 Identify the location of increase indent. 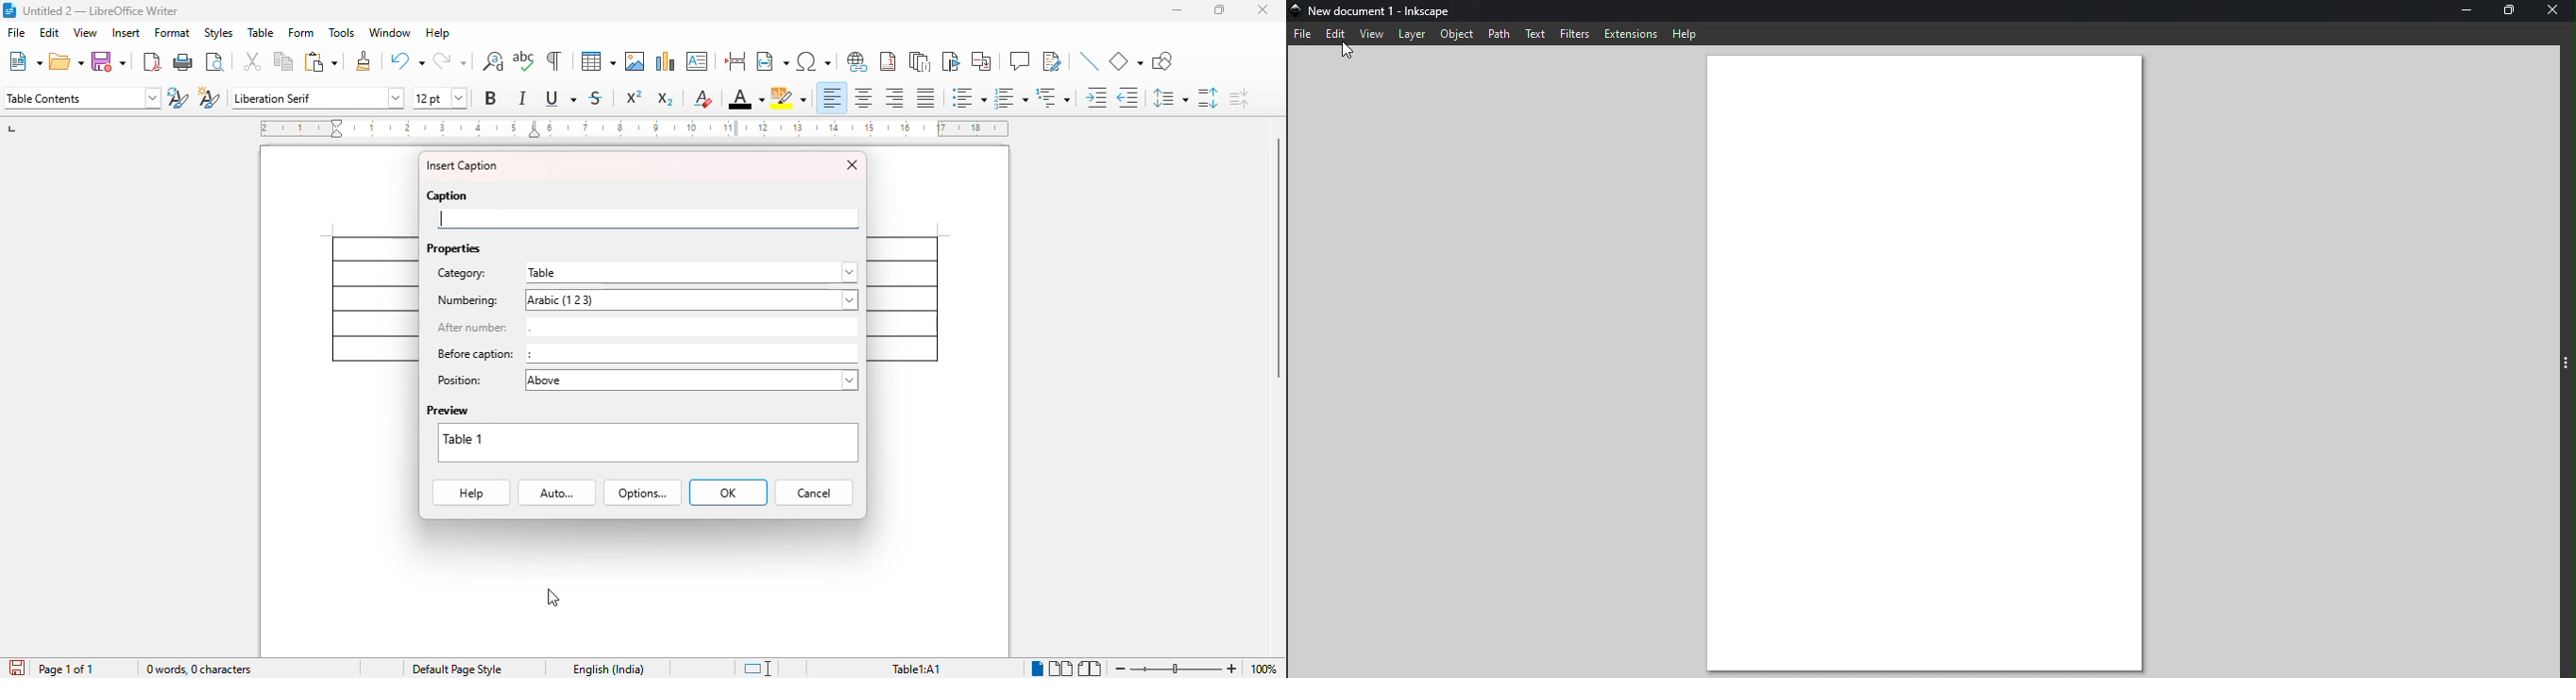
(1096, 97).